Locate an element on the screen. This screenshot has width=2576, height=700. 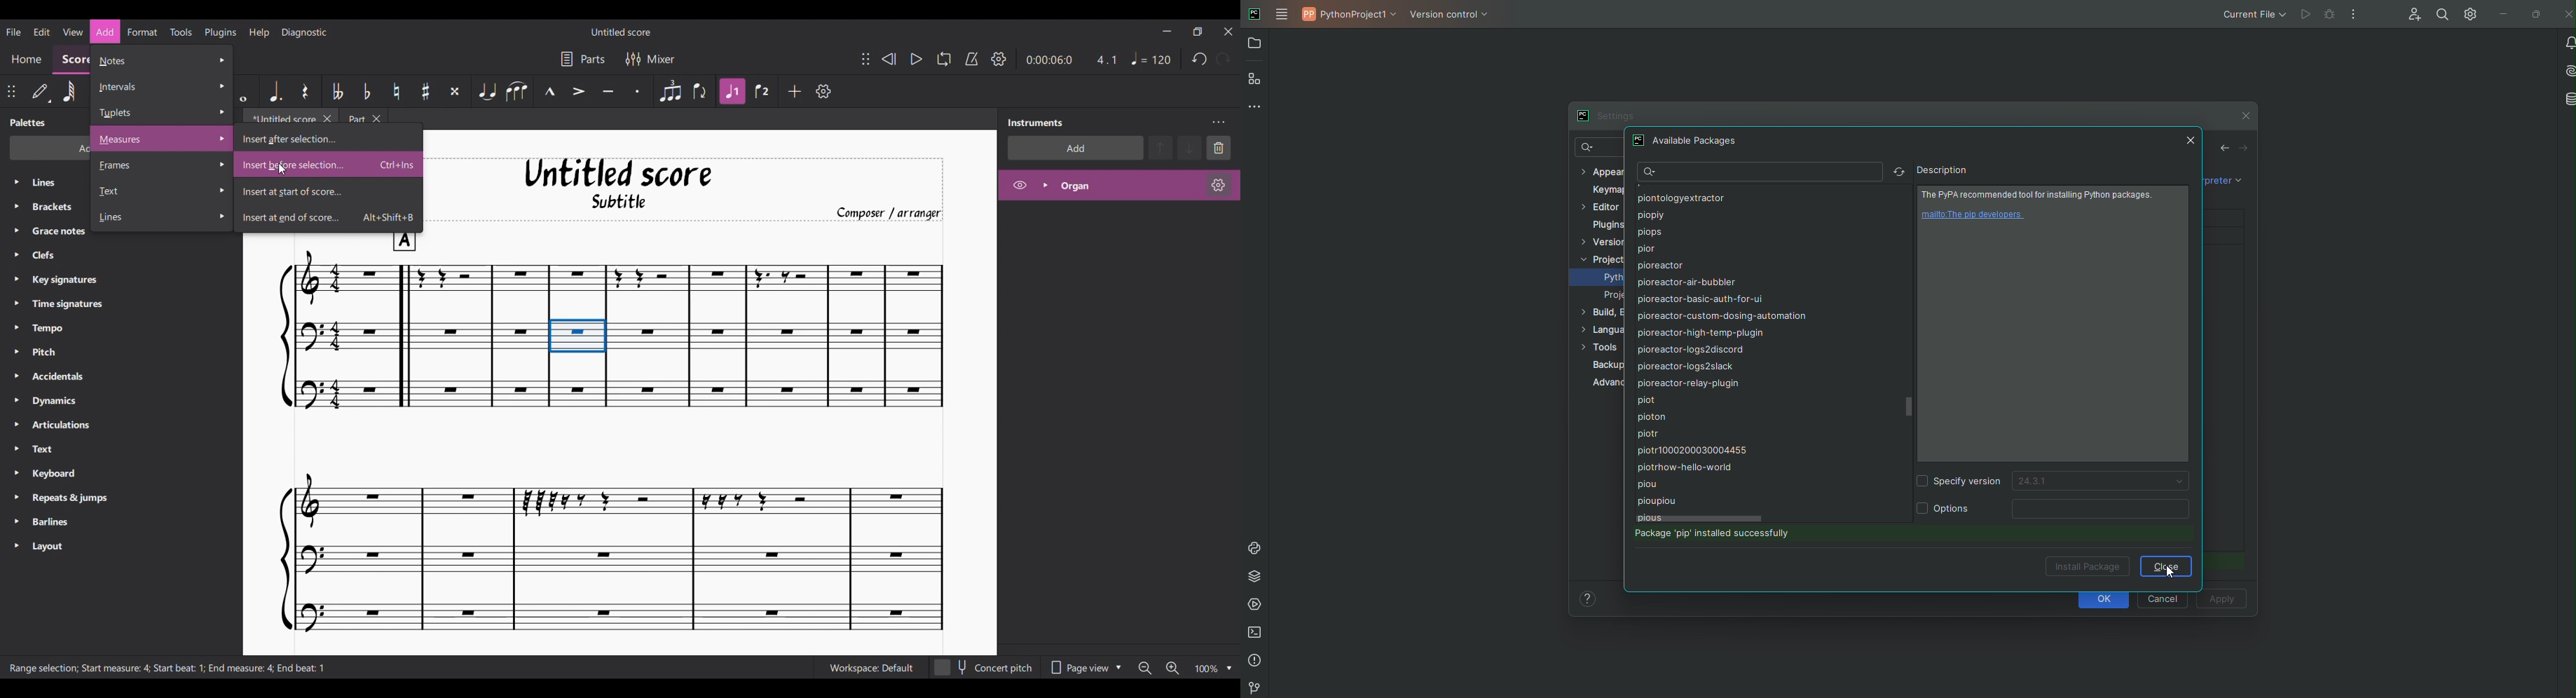
Notes options is located at coordinates (161, 61).